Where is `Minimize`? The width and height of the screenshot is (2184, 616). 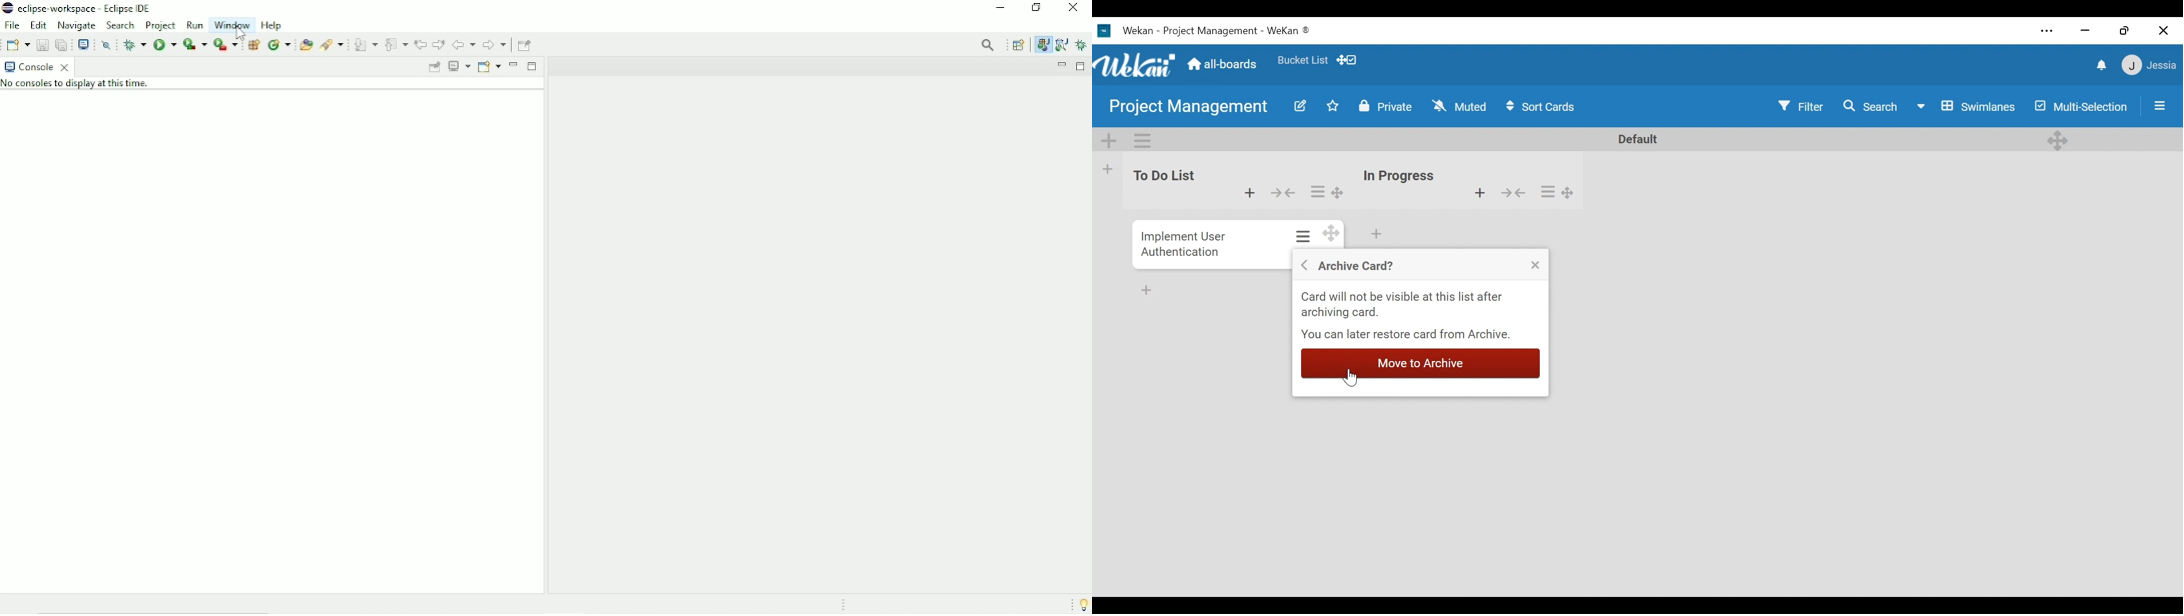 Minimize is located at coordinates (1001, 9).